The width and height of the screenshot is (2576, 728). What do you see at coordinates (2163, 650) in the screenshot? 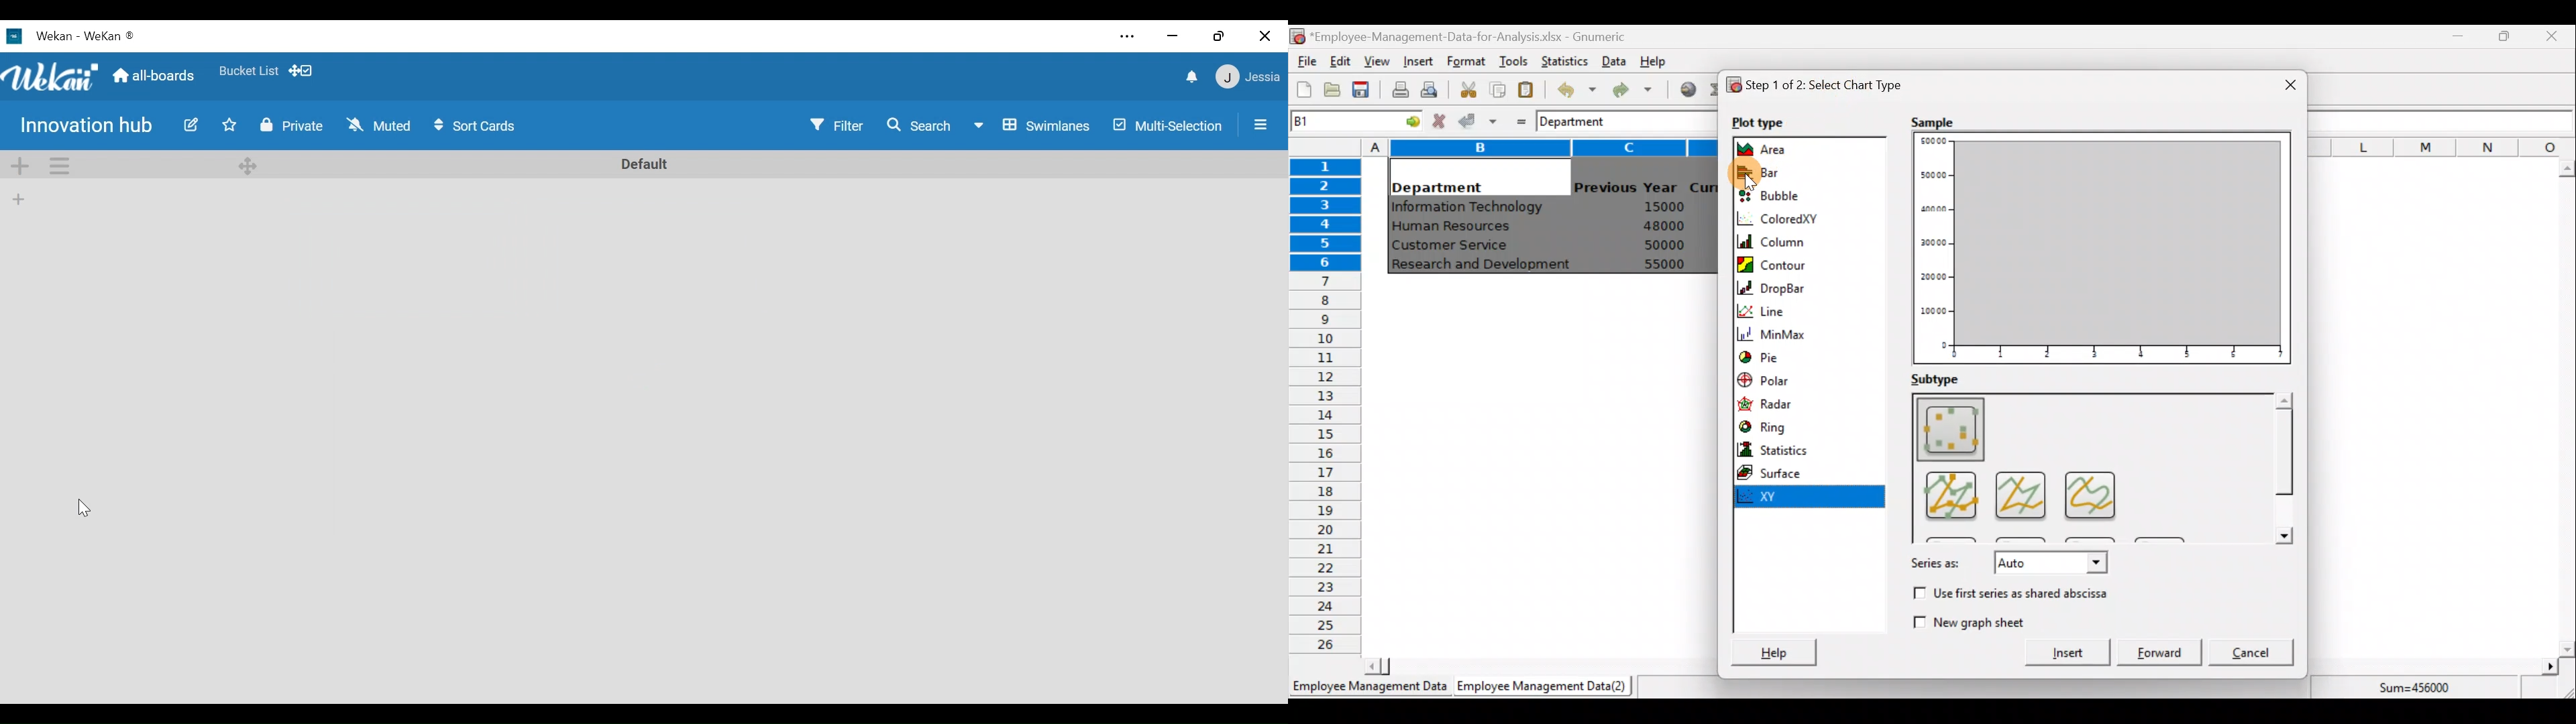
I see `Forward` at bounding box center [2163, 650].